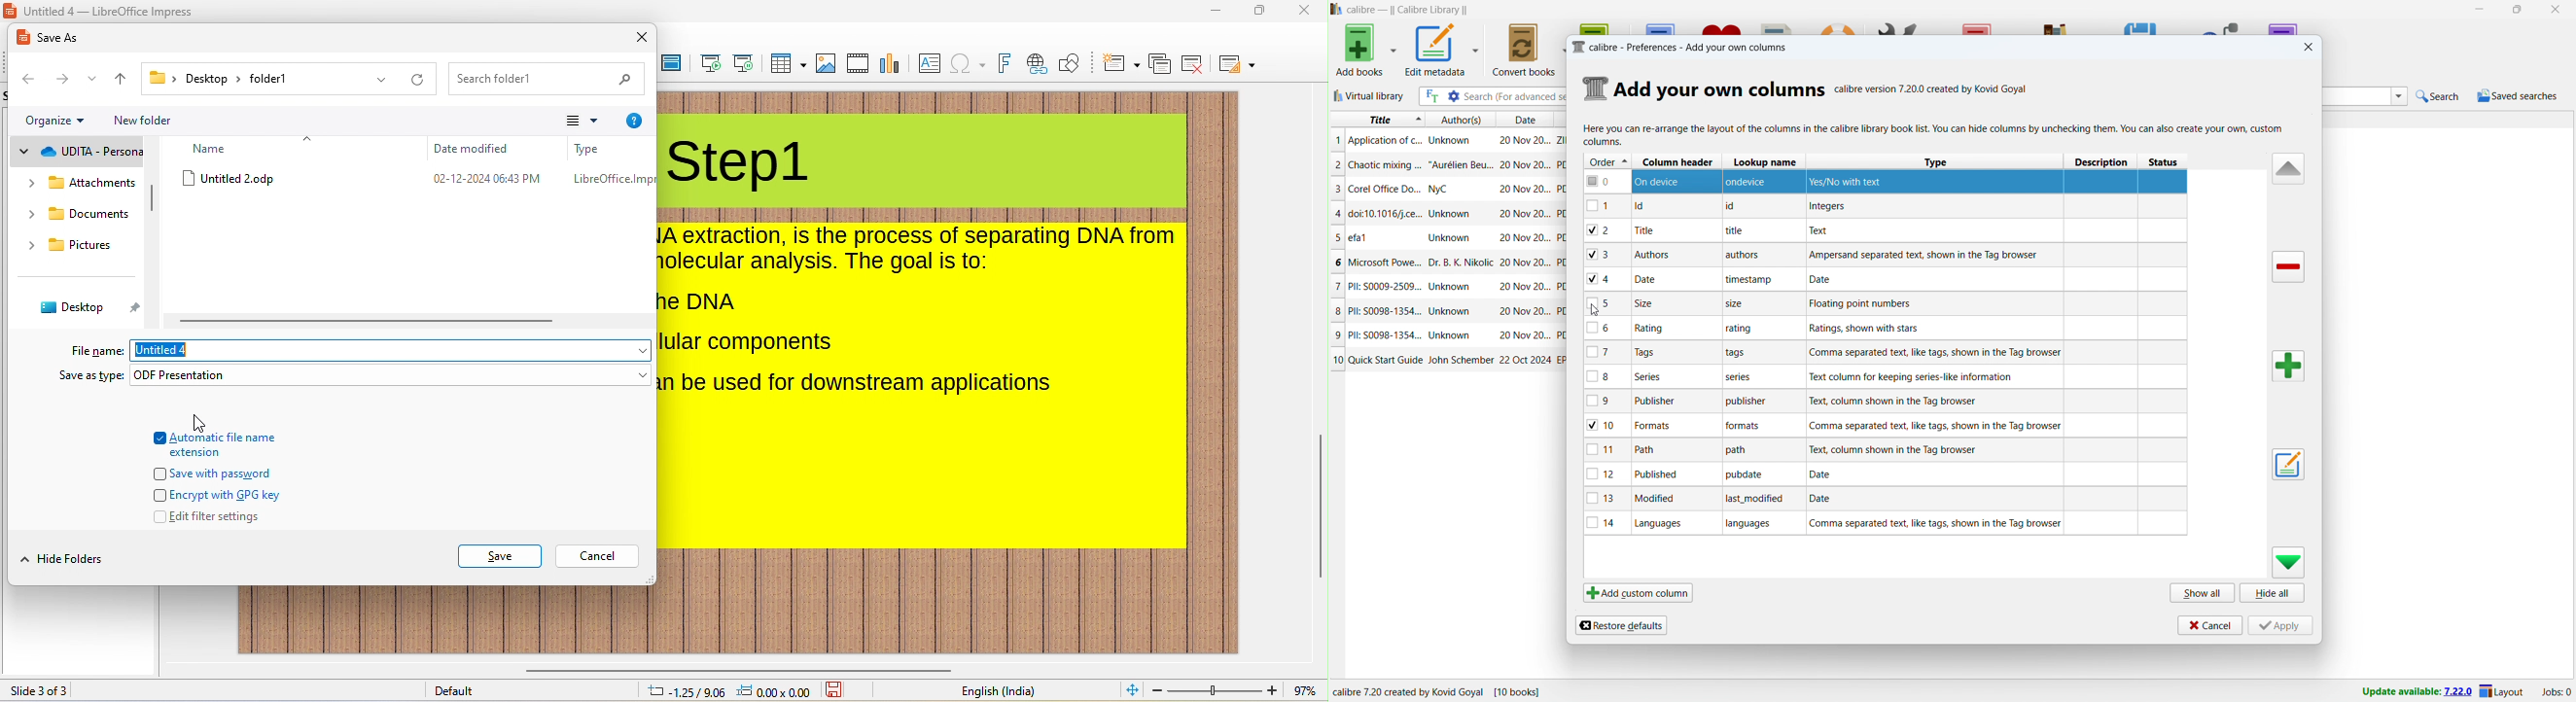  Describe the element at coordinates (471, 149) in the screenshot. I see `date modified` at that location.